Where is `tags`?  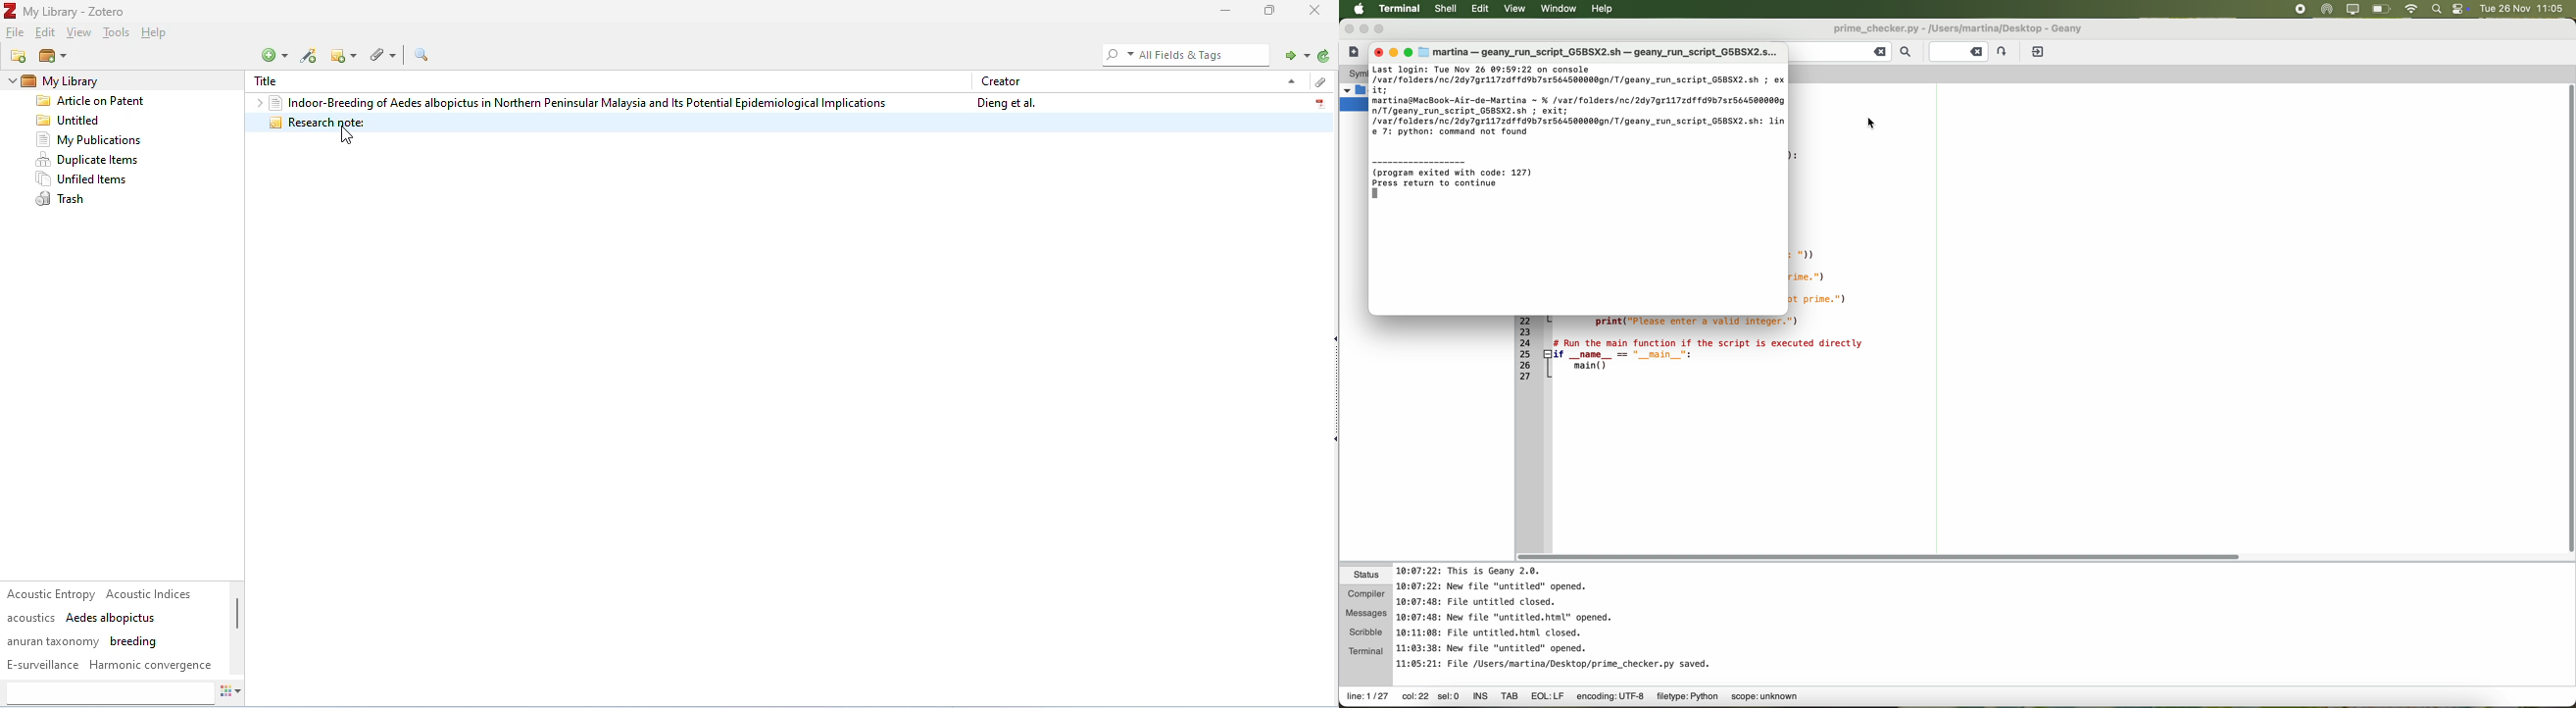 tags is located at coordinates (111, 630).